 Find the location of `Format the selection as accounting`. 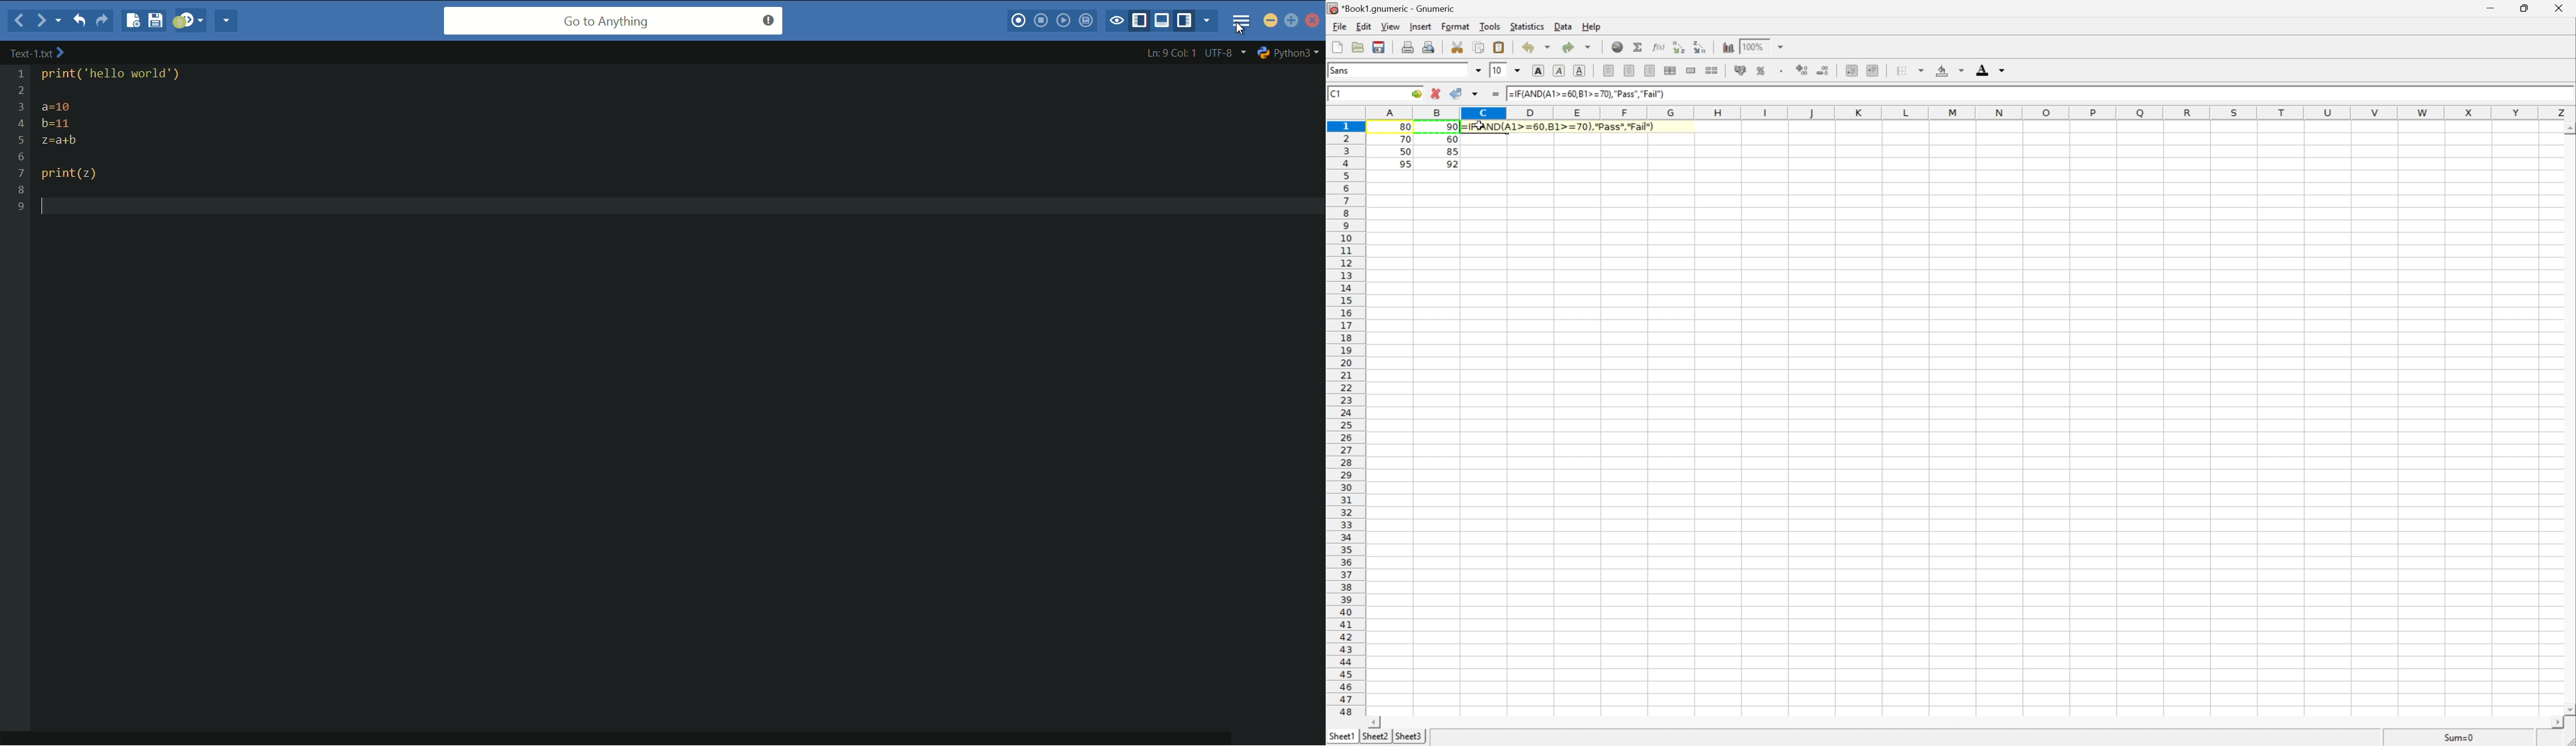

Format the selection as accounting is located at coordinates (1740, 70).